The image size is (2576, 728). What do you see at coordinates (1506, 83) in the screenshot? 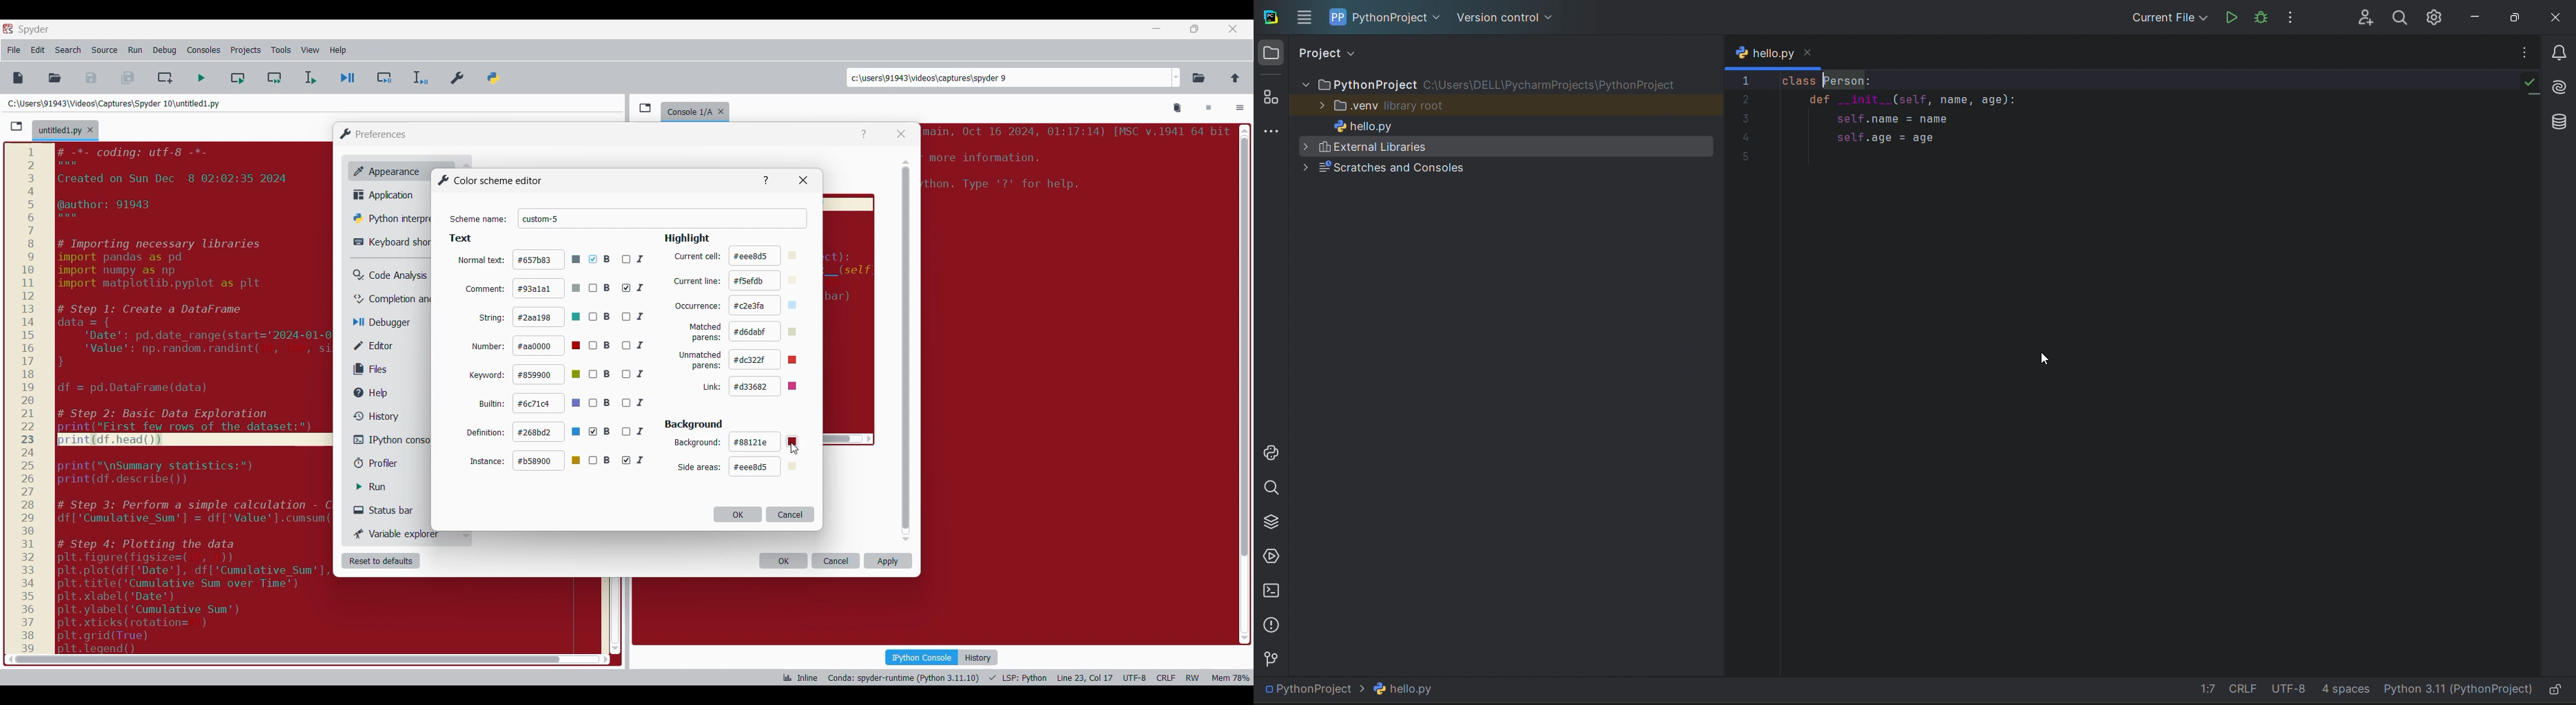
I see `file tree` at bounding box center [1506, 83].